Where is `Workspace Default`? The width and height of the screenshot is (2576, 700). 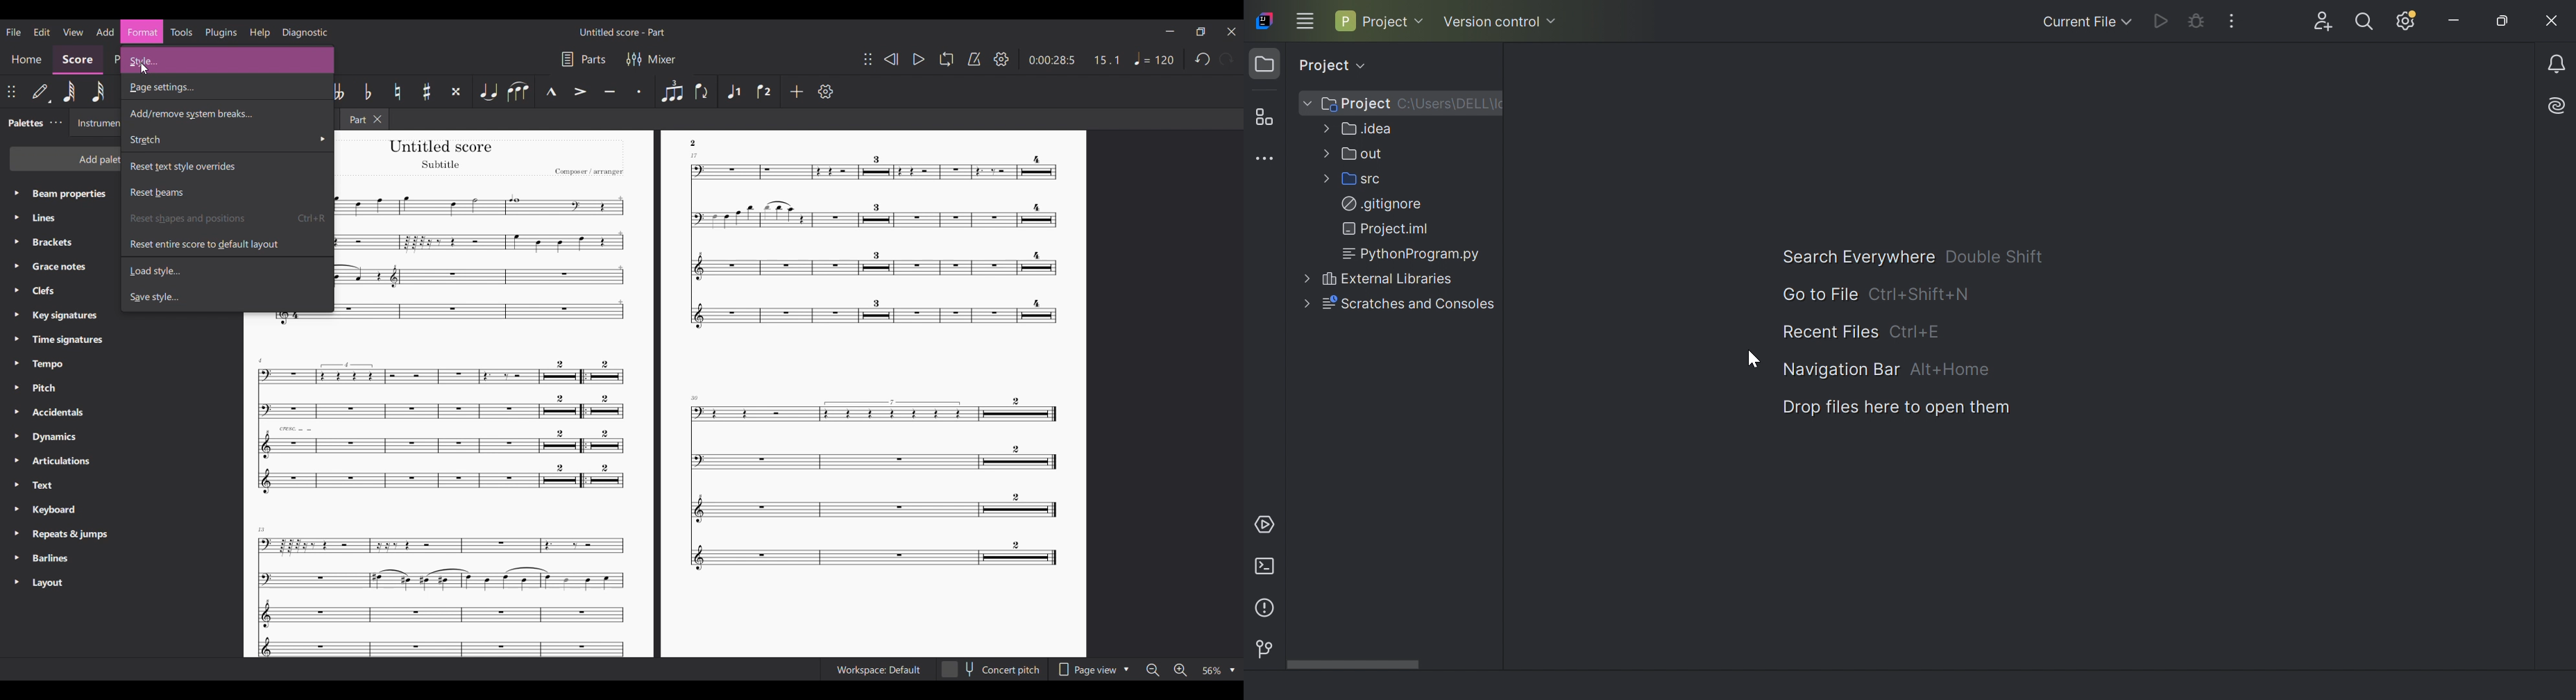 Workspace Default is located at coordinates (878, 670).